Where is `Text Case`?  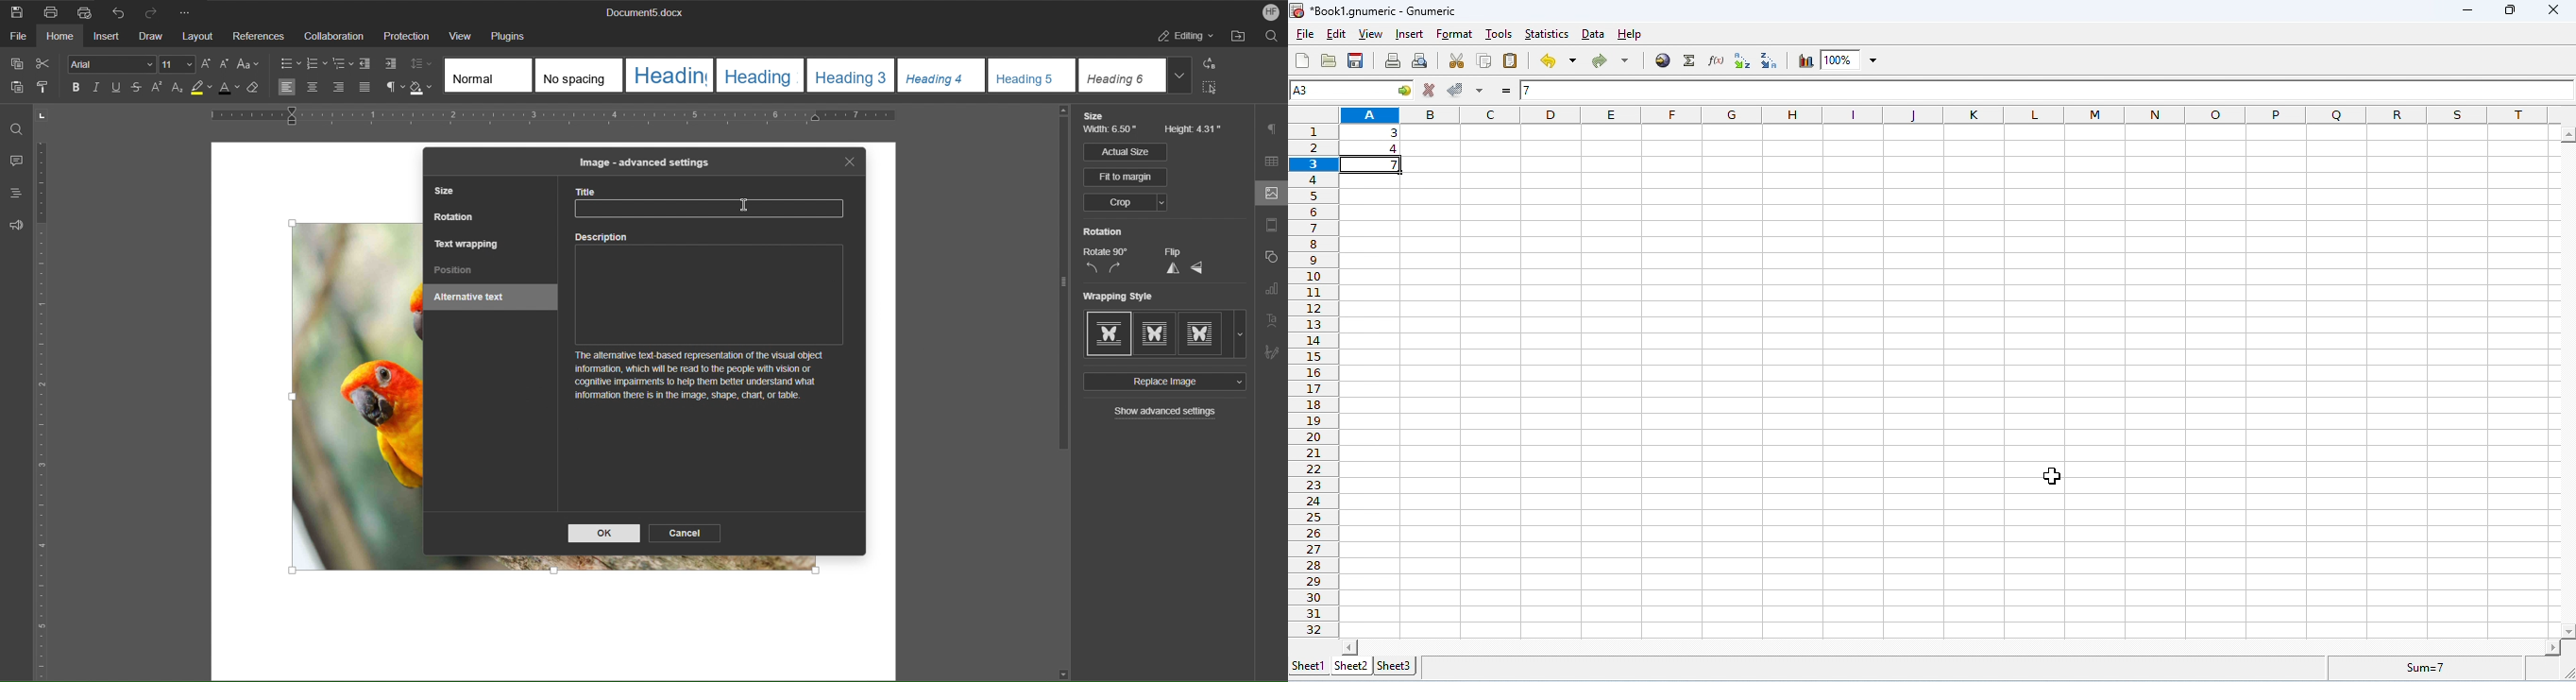 Text Case is located at coordinates (250, 64).